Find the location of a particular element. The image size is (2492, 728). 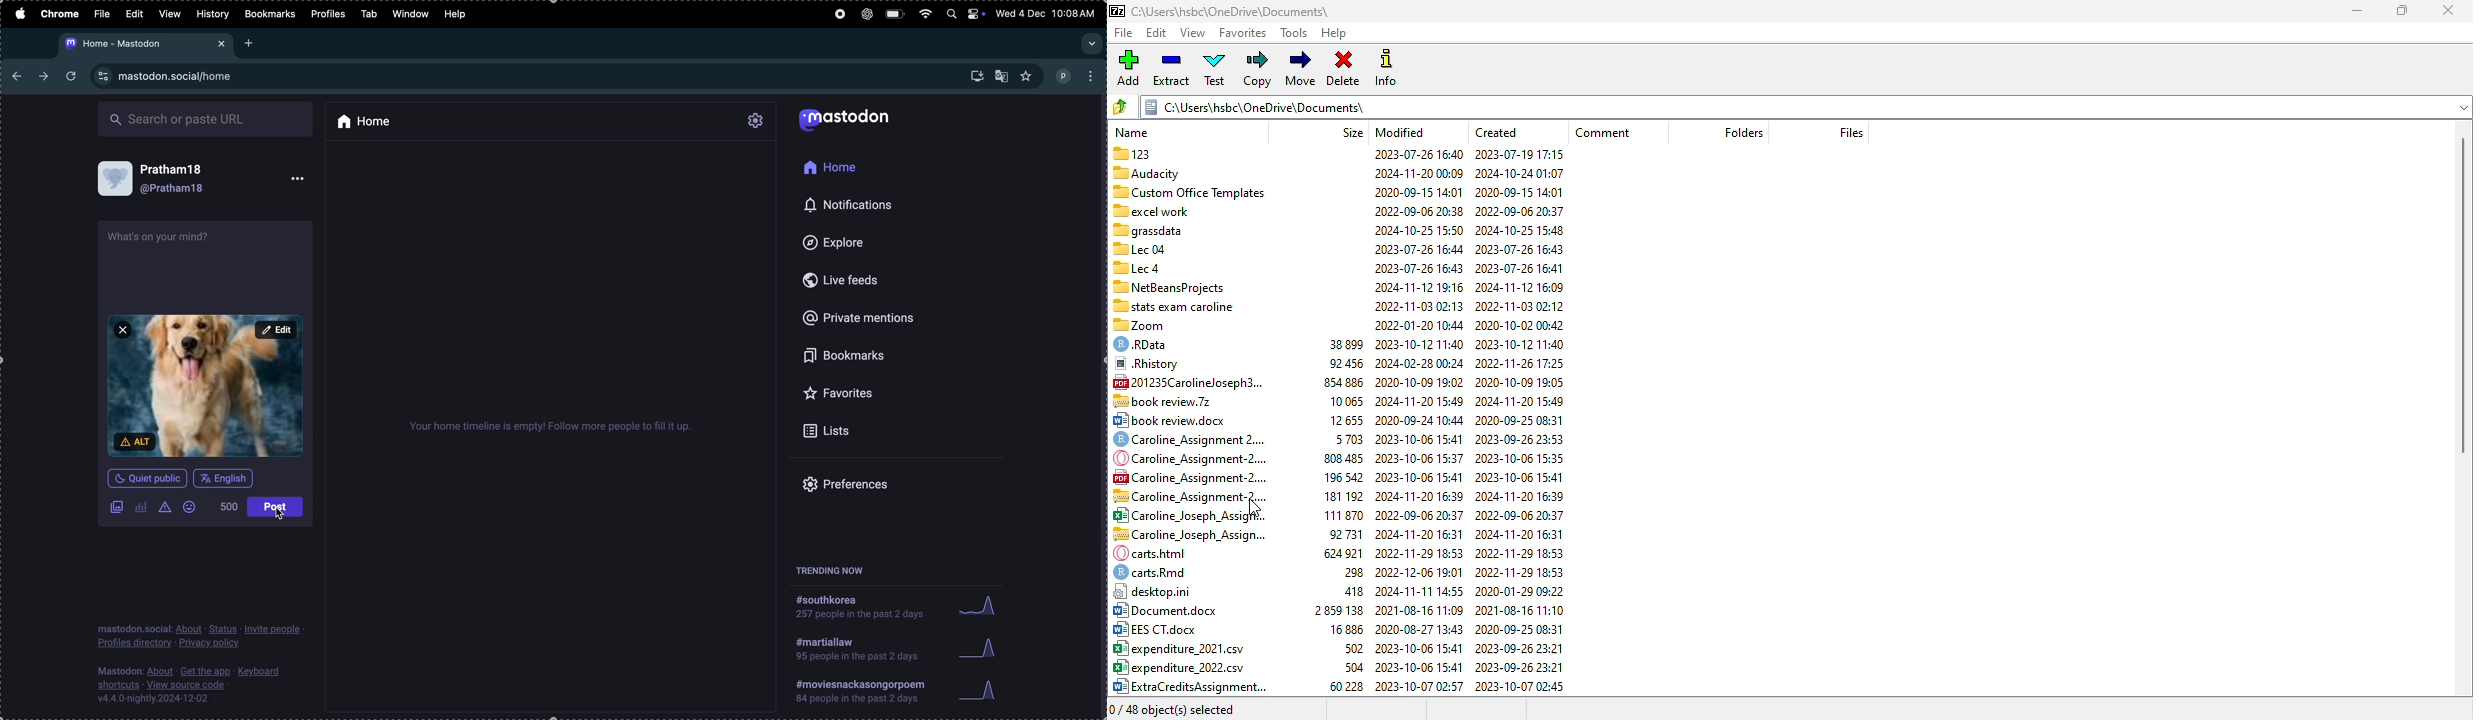

apple widgets is located at coordinates (964, 13).